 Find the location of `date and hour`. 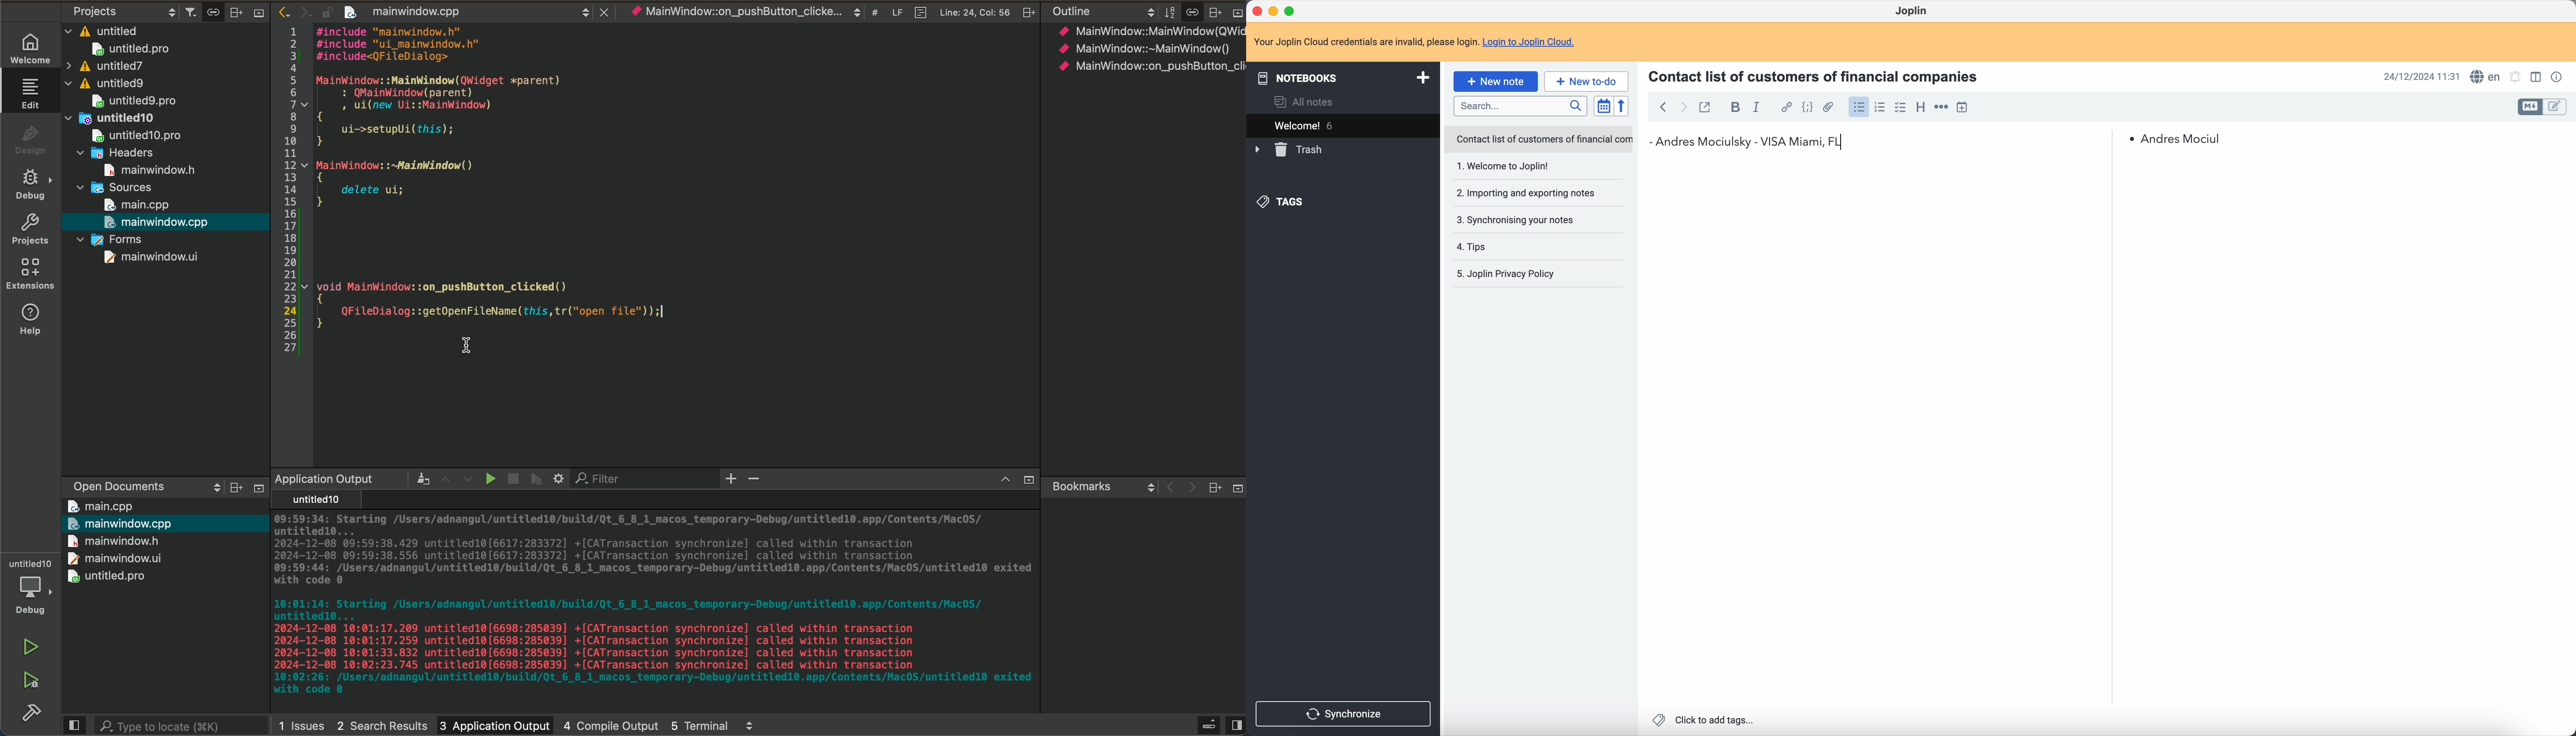

date and hour is located at coordinates (2421, 76).